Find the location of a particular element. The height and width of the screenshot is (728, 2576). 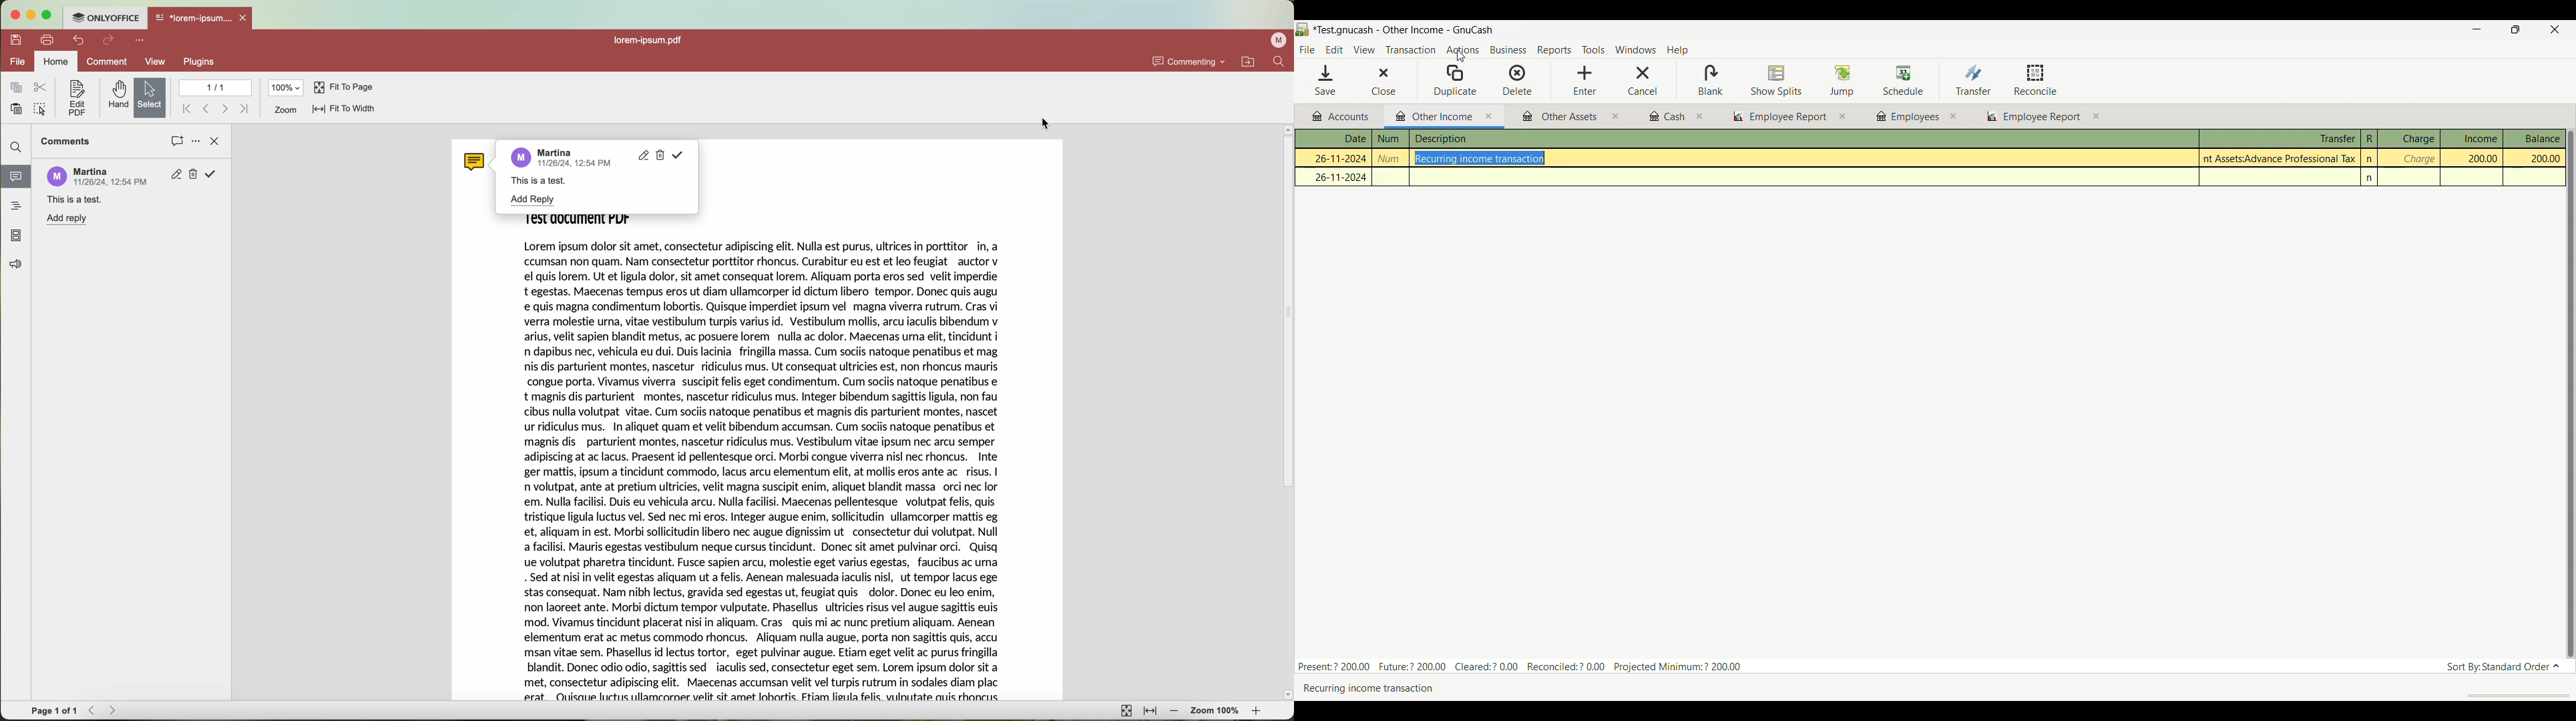

options is located at coordinates (196, 142).